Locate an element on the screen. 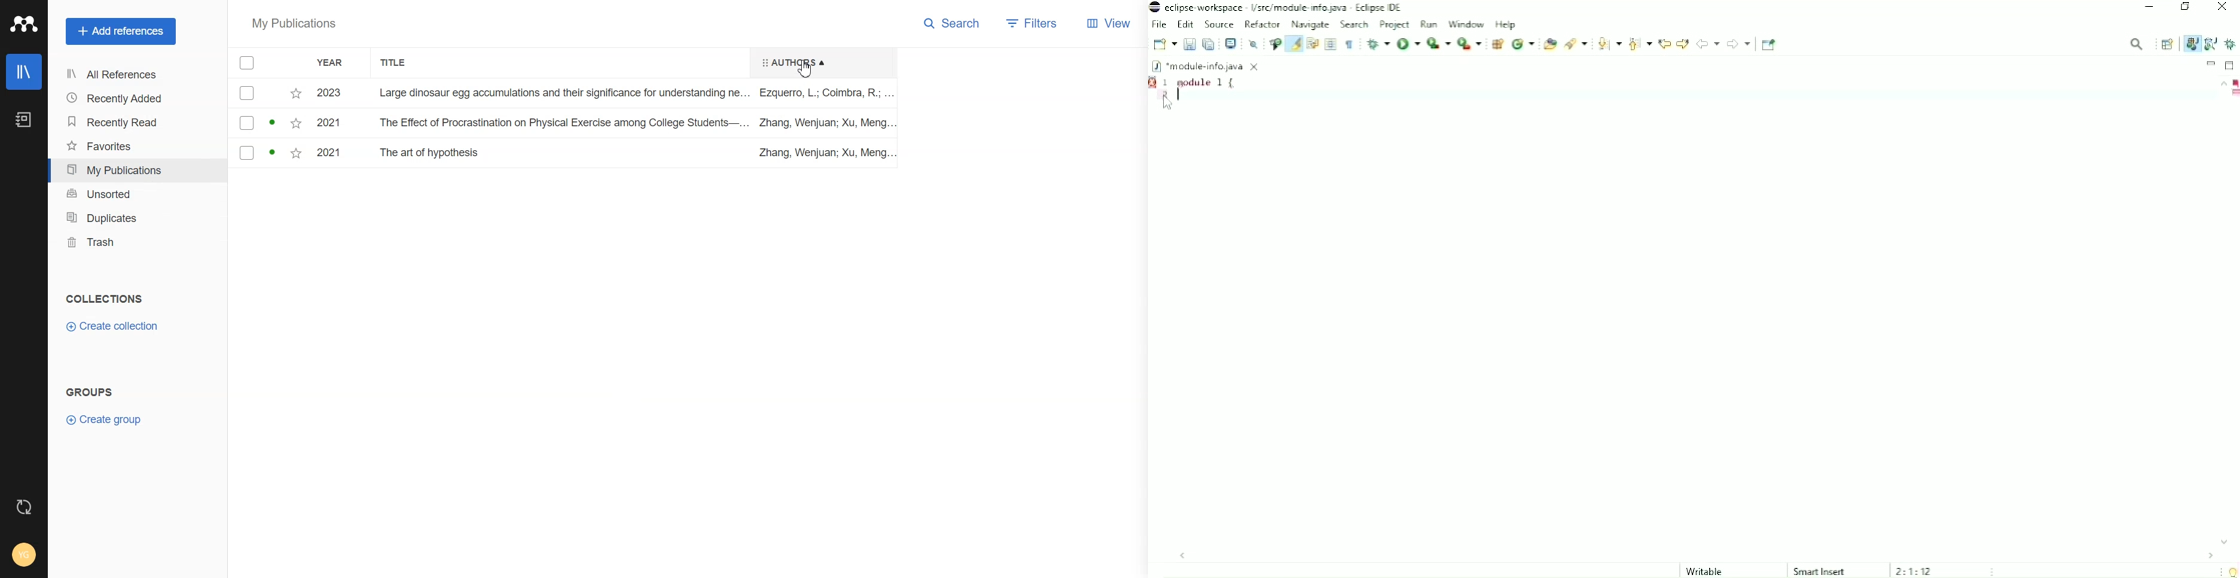  2021 is located at coordinates (328, 123).